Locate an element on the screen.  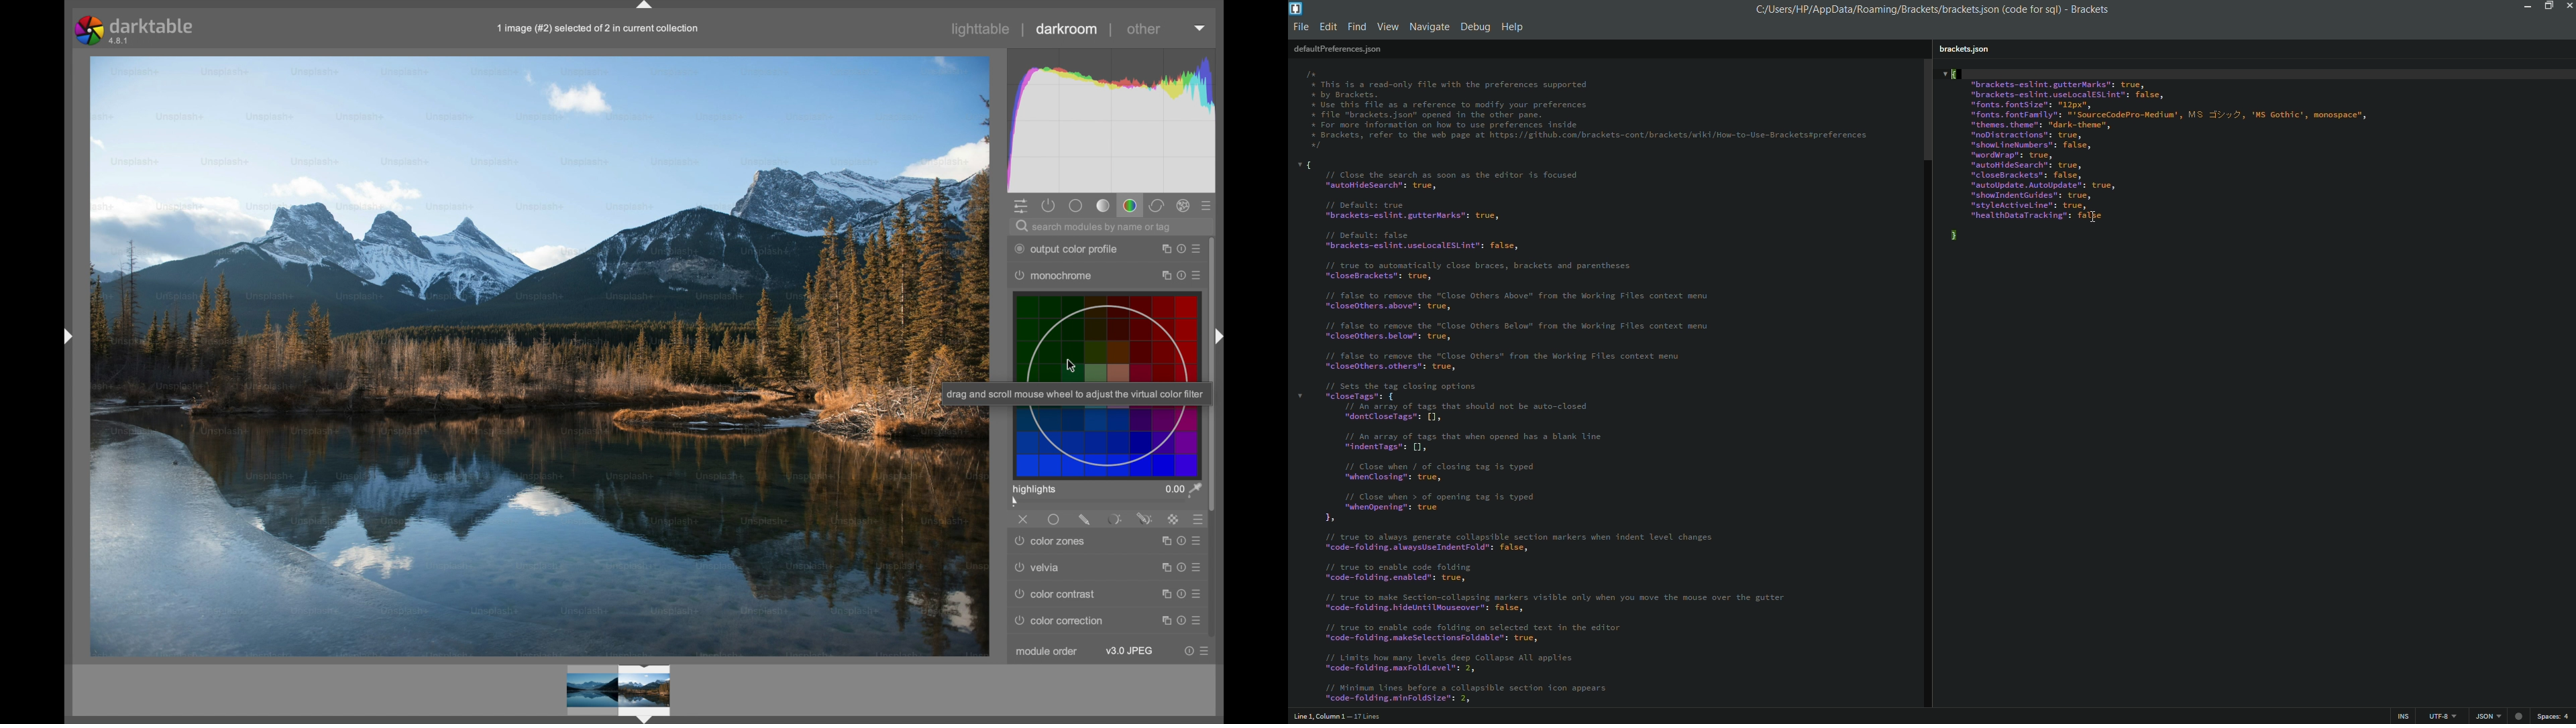
Help menu is located at coordinates (1515, 26).